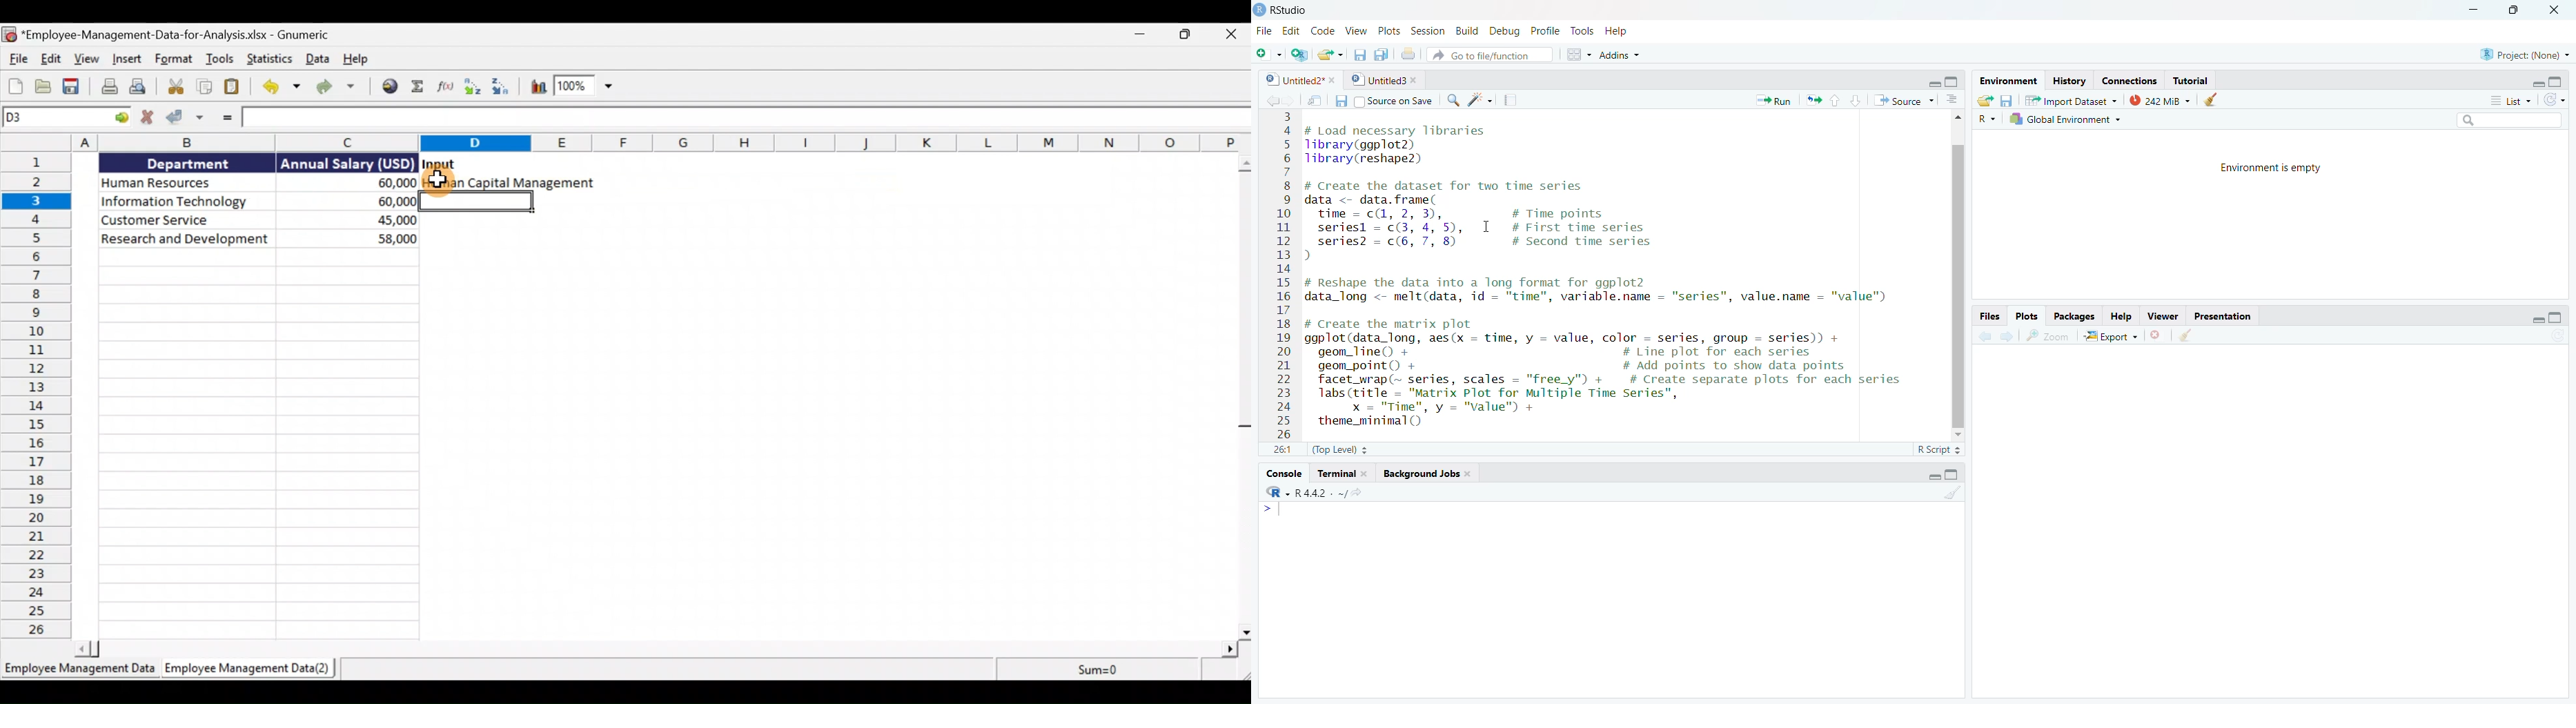  What do you see at coordinates (1990, 316) in the screenshot?
I see `Files` at bounding box center [1990, 316].